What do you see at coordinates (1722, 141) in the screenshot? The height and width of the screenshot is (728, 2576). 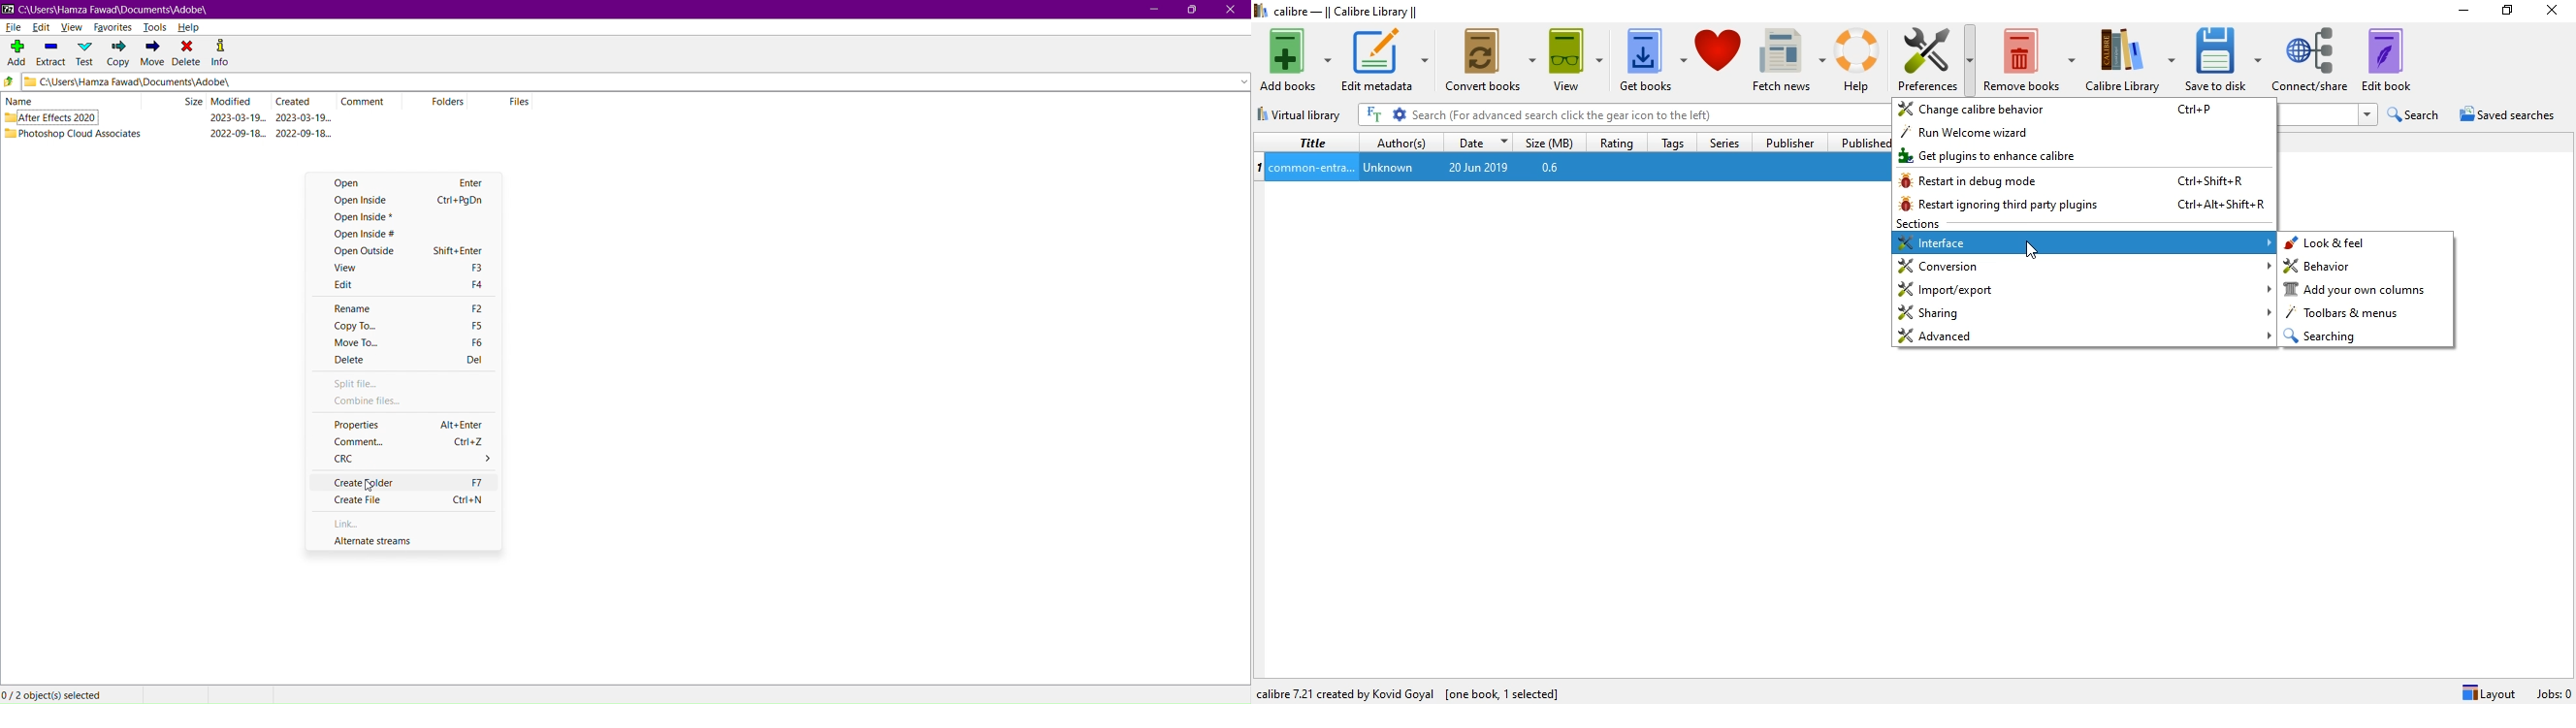 I see `Series` at bounding box center [1722, 141].